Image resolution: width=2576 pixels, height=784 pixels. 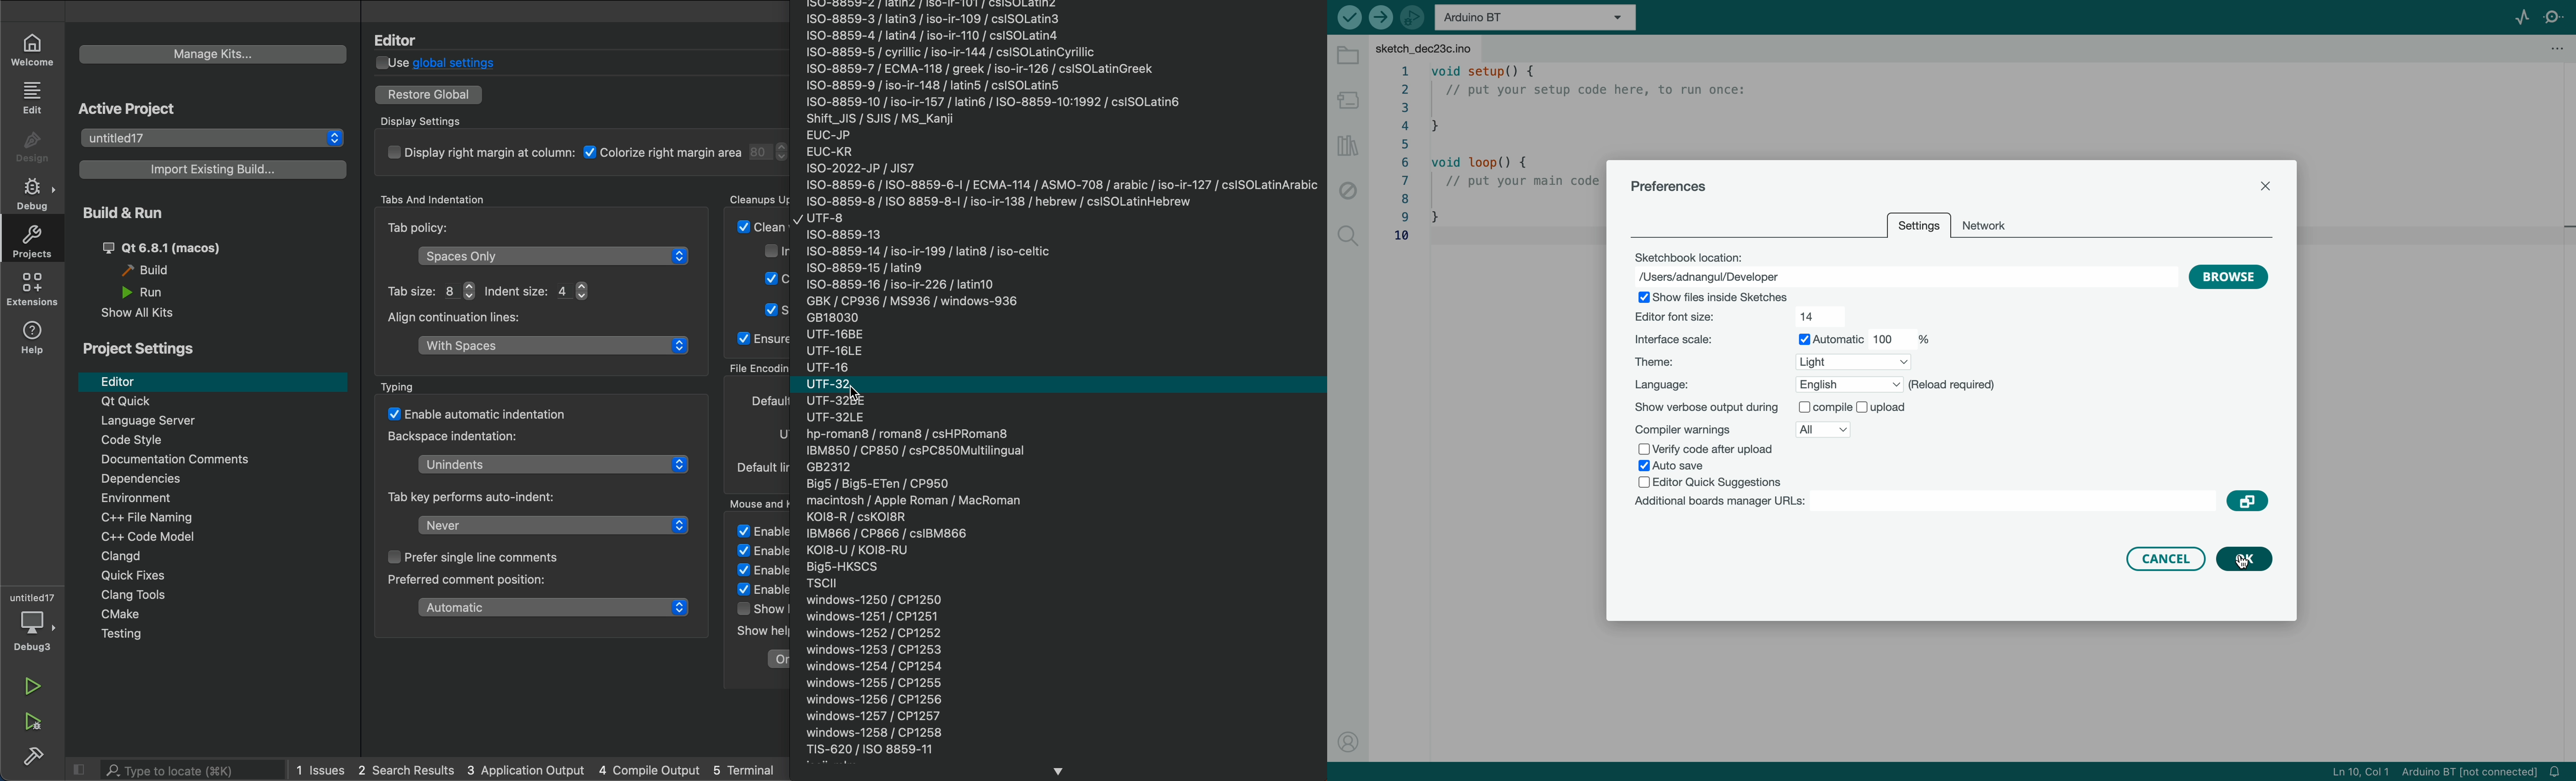 I want to click on Environment , so click(x=207, y=498).